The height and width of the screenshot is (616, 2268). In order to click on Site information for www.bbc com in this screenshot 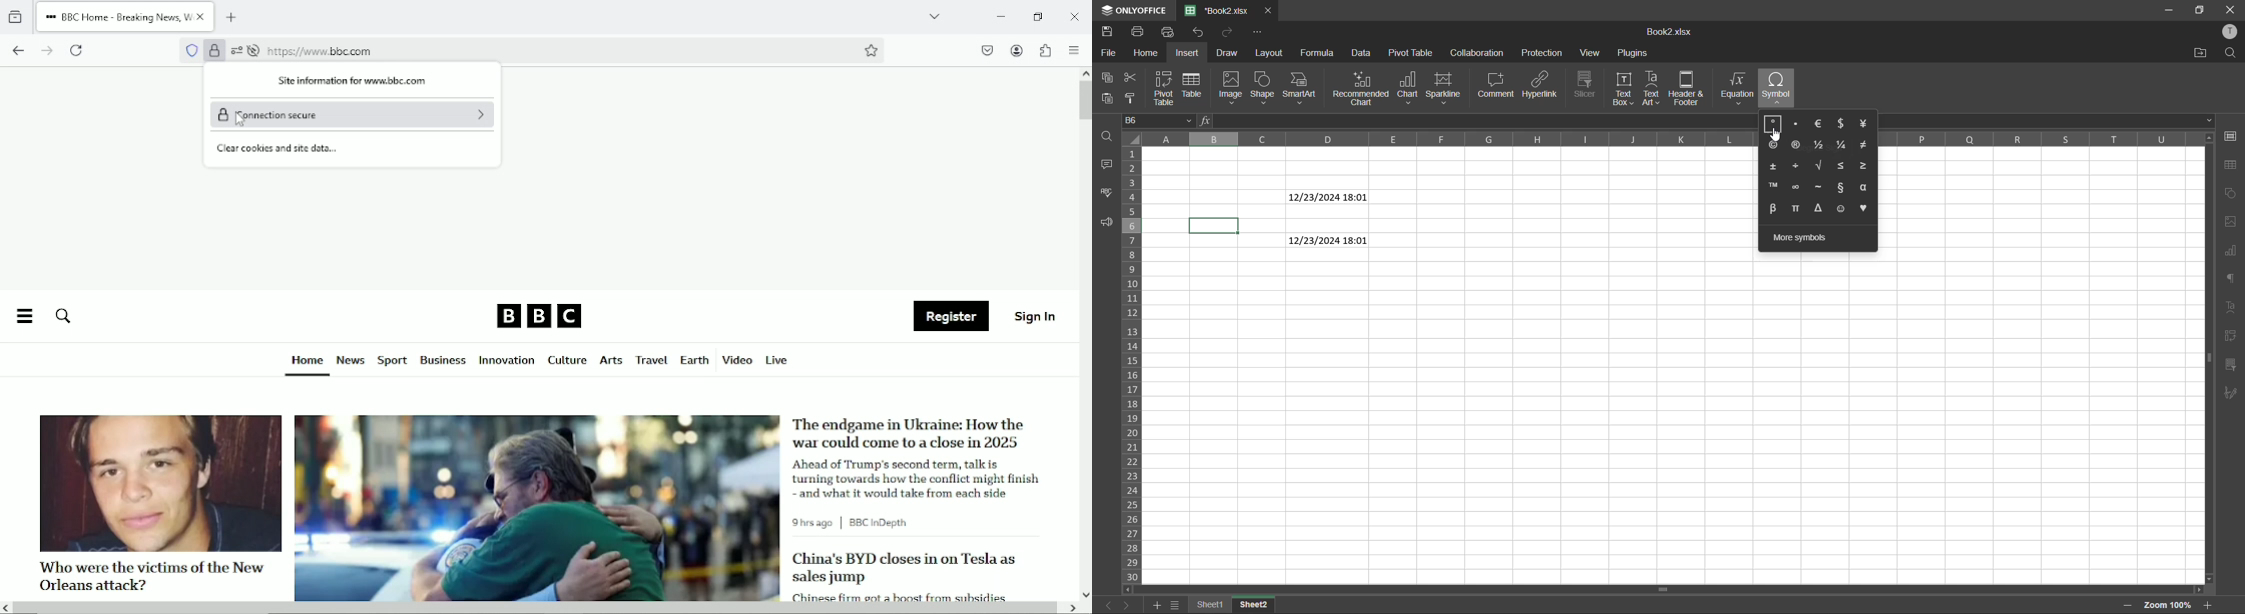, I will do `click(349, 82)`.